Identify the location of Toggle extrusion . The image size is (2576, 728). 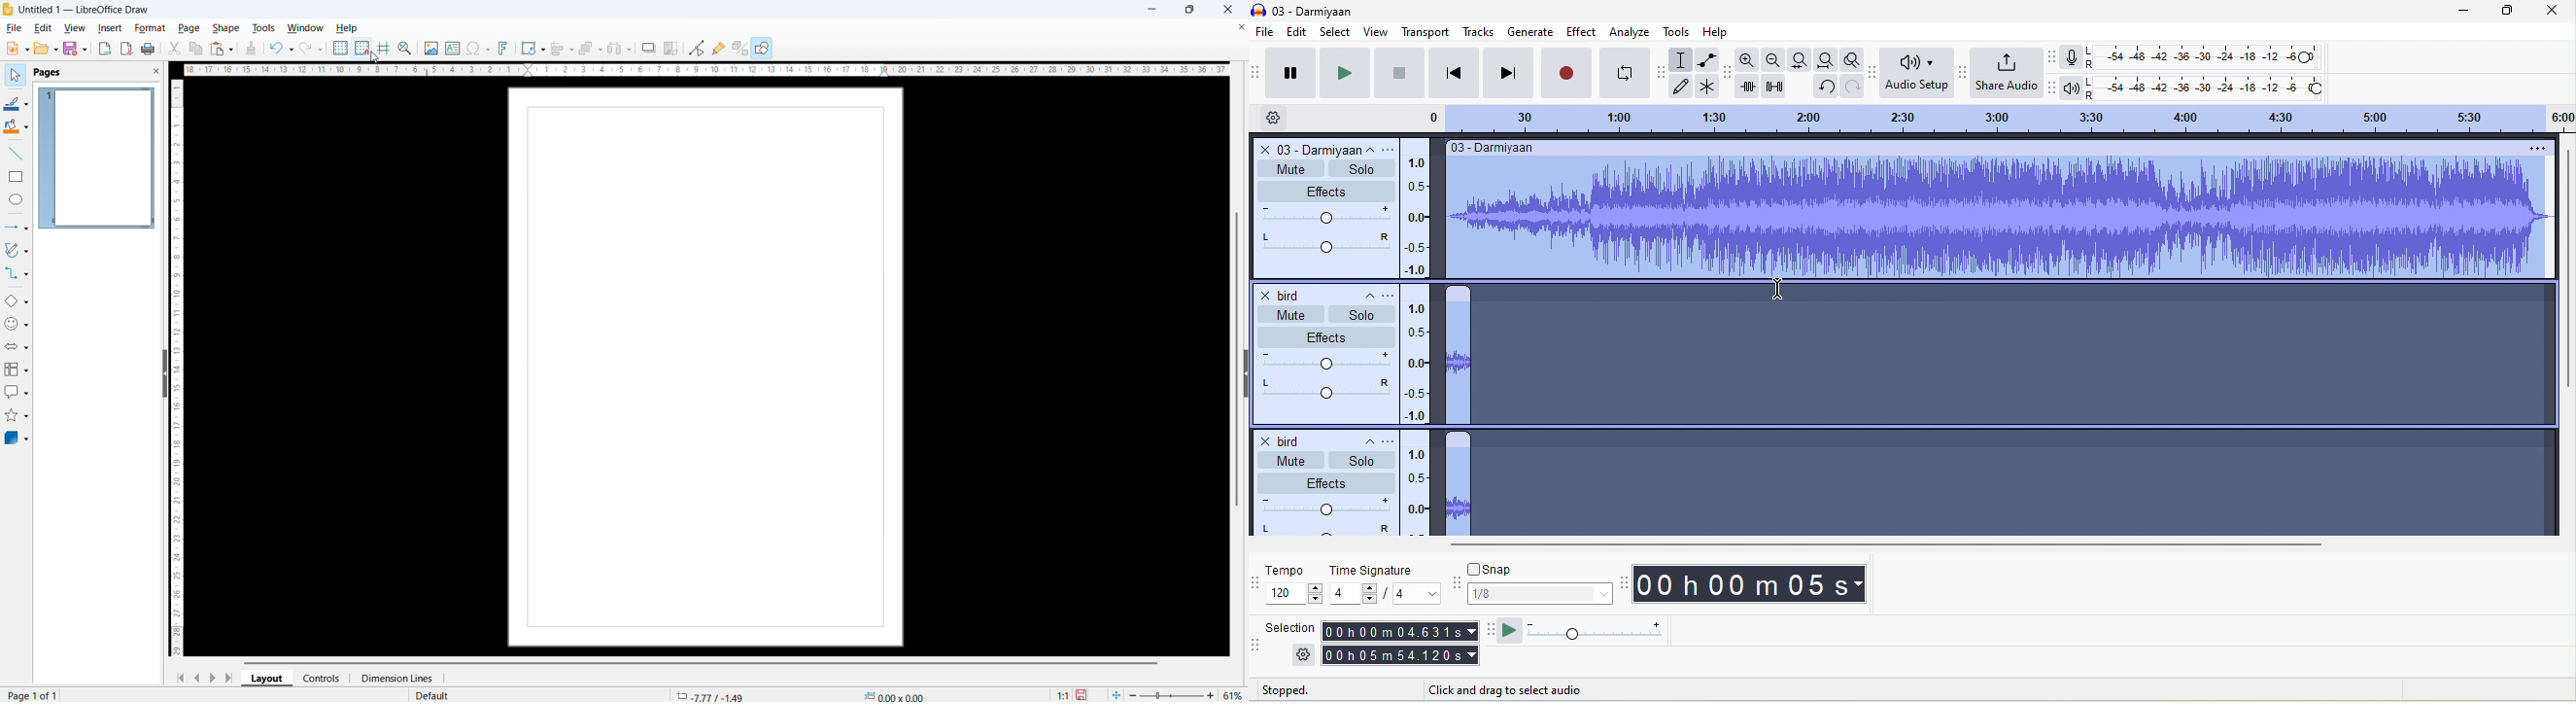
(741, 48).